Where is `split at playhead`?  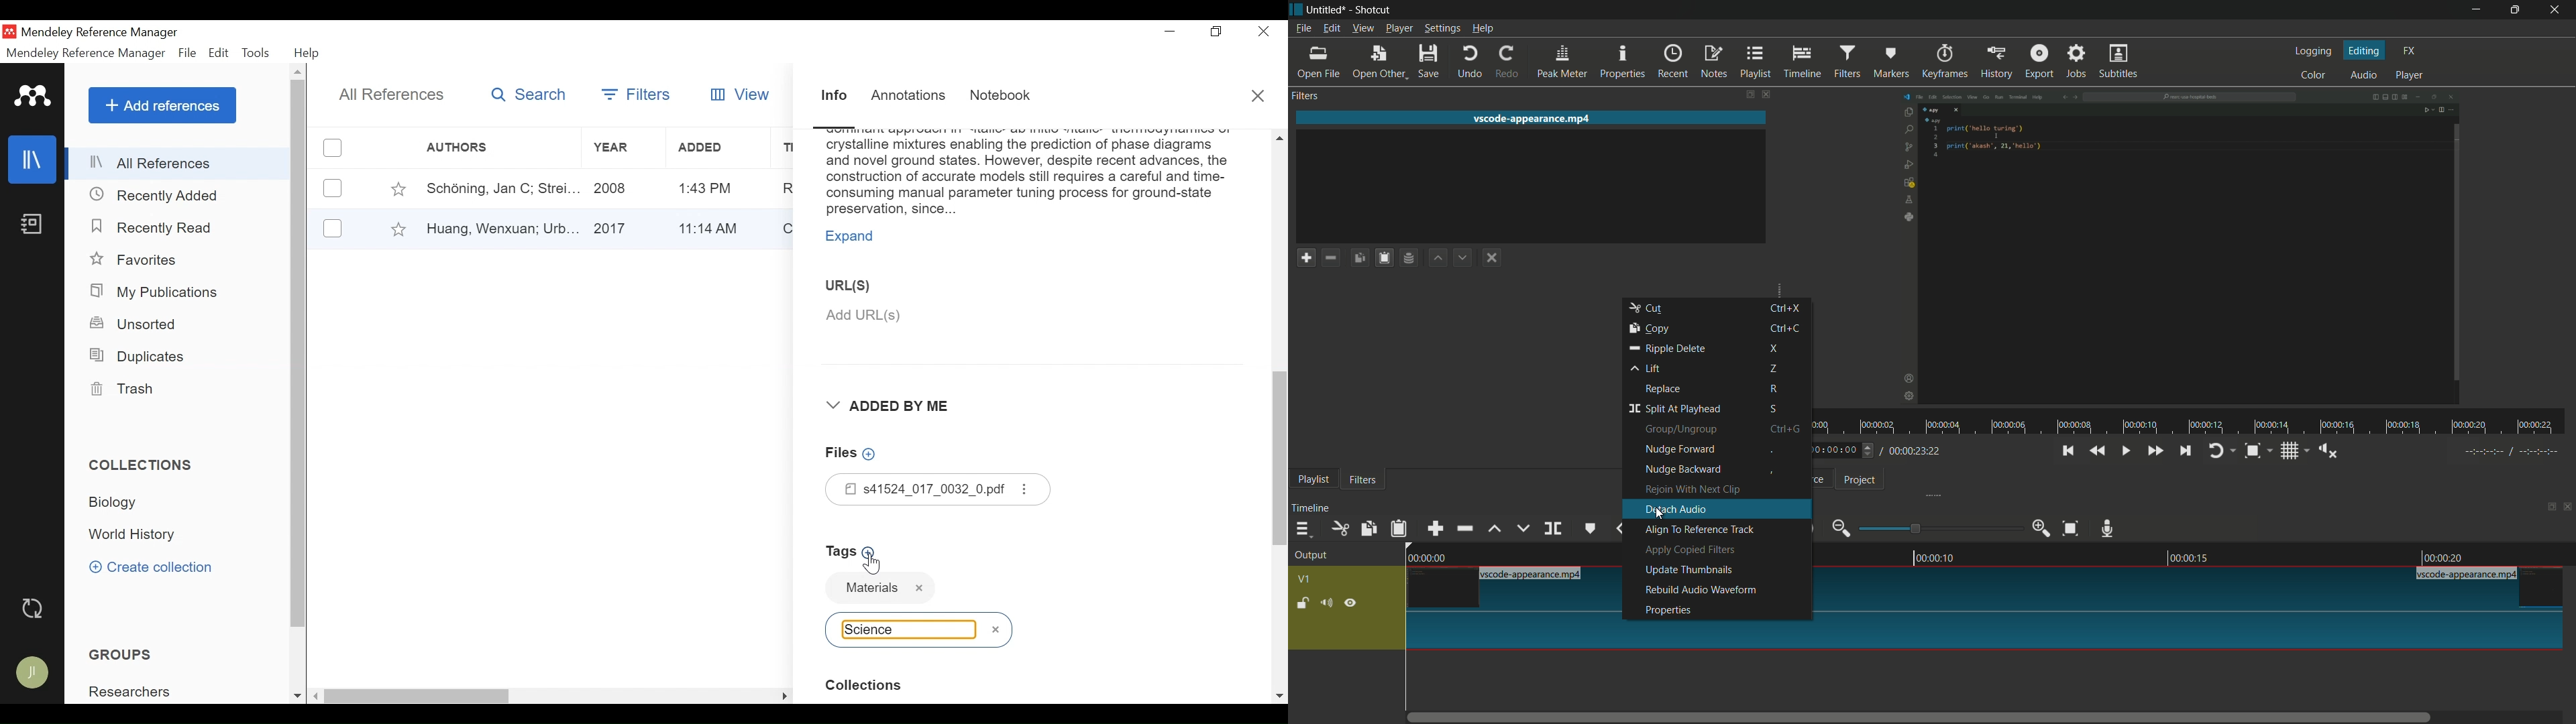
split at playhead is located at coordinates (1554, 528).